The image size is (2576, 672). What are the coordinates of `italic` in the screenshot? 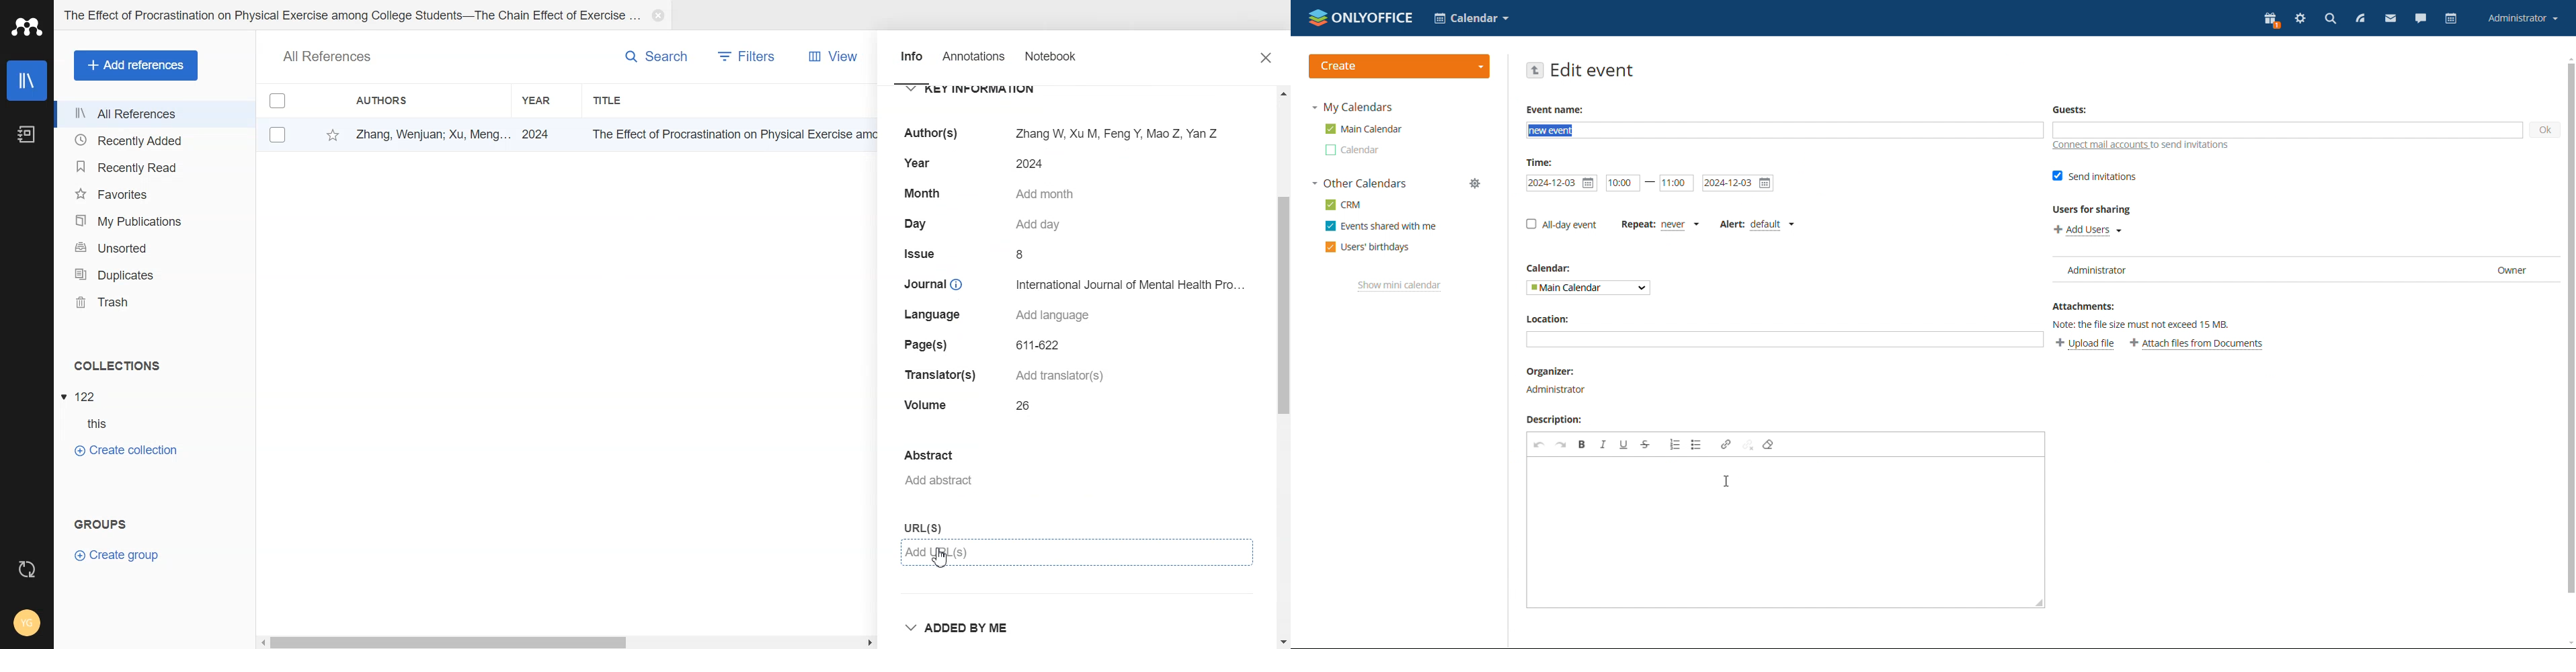 It's located at (1603, 444).